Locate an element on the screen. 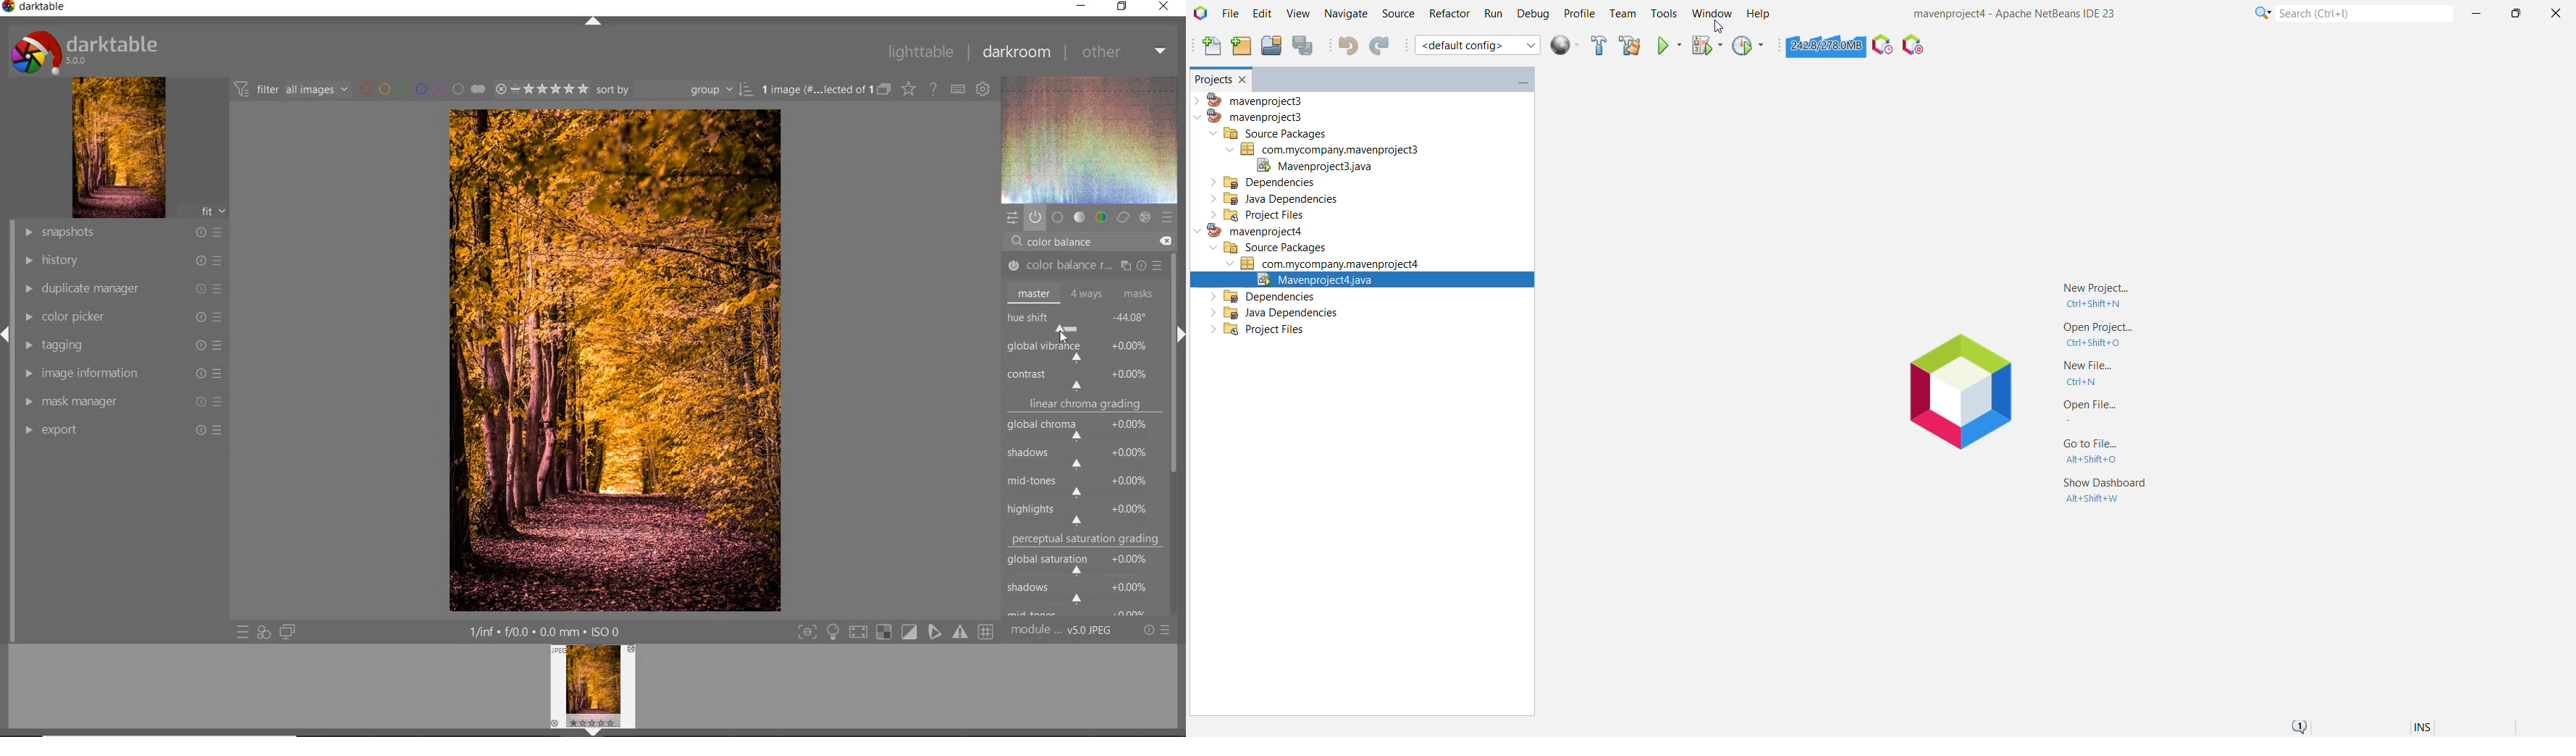 The image size is (2576, 756). darkroom is located at coordinates (1017, 52).